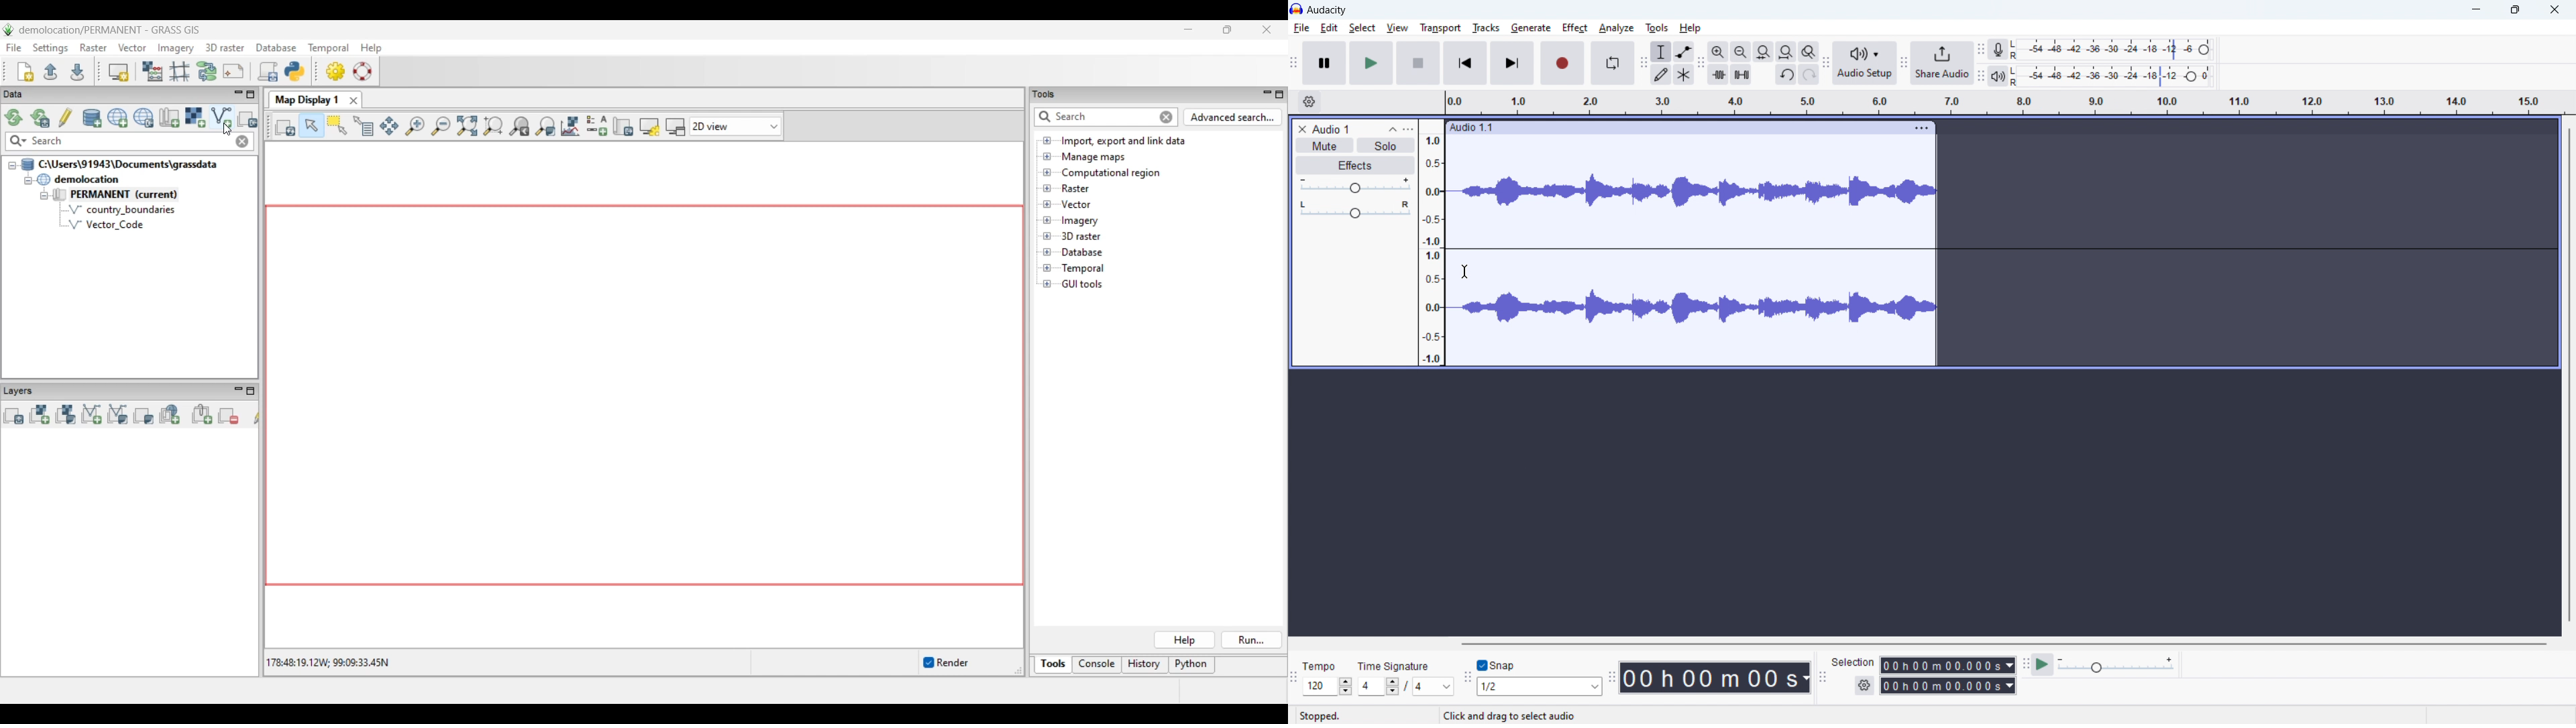  What do you see at coordinates (1346, 692) in the screenshot?
I see `decrease tempo` at bounding box center [1346, 692].